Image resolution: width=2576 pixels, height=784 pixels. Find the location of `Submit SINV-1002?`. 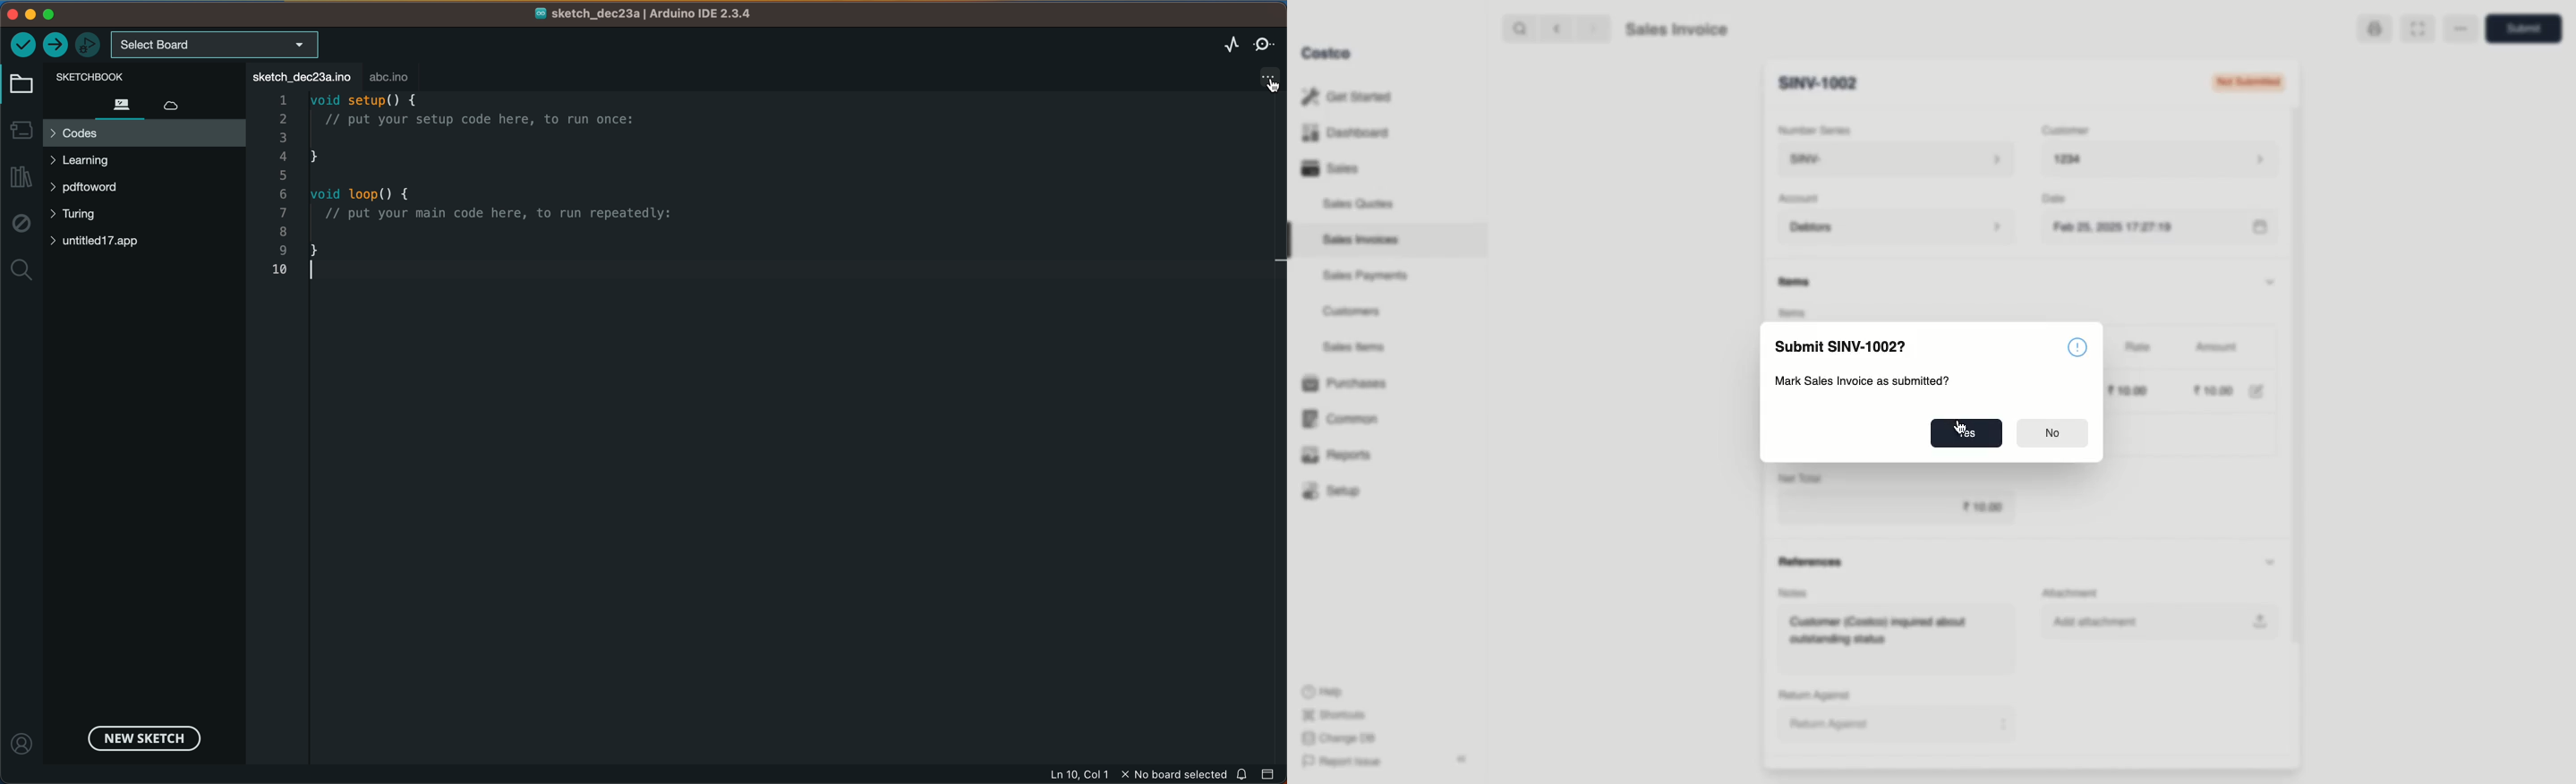

Submit SINV-1002? is located at coordinates (1841, 345).